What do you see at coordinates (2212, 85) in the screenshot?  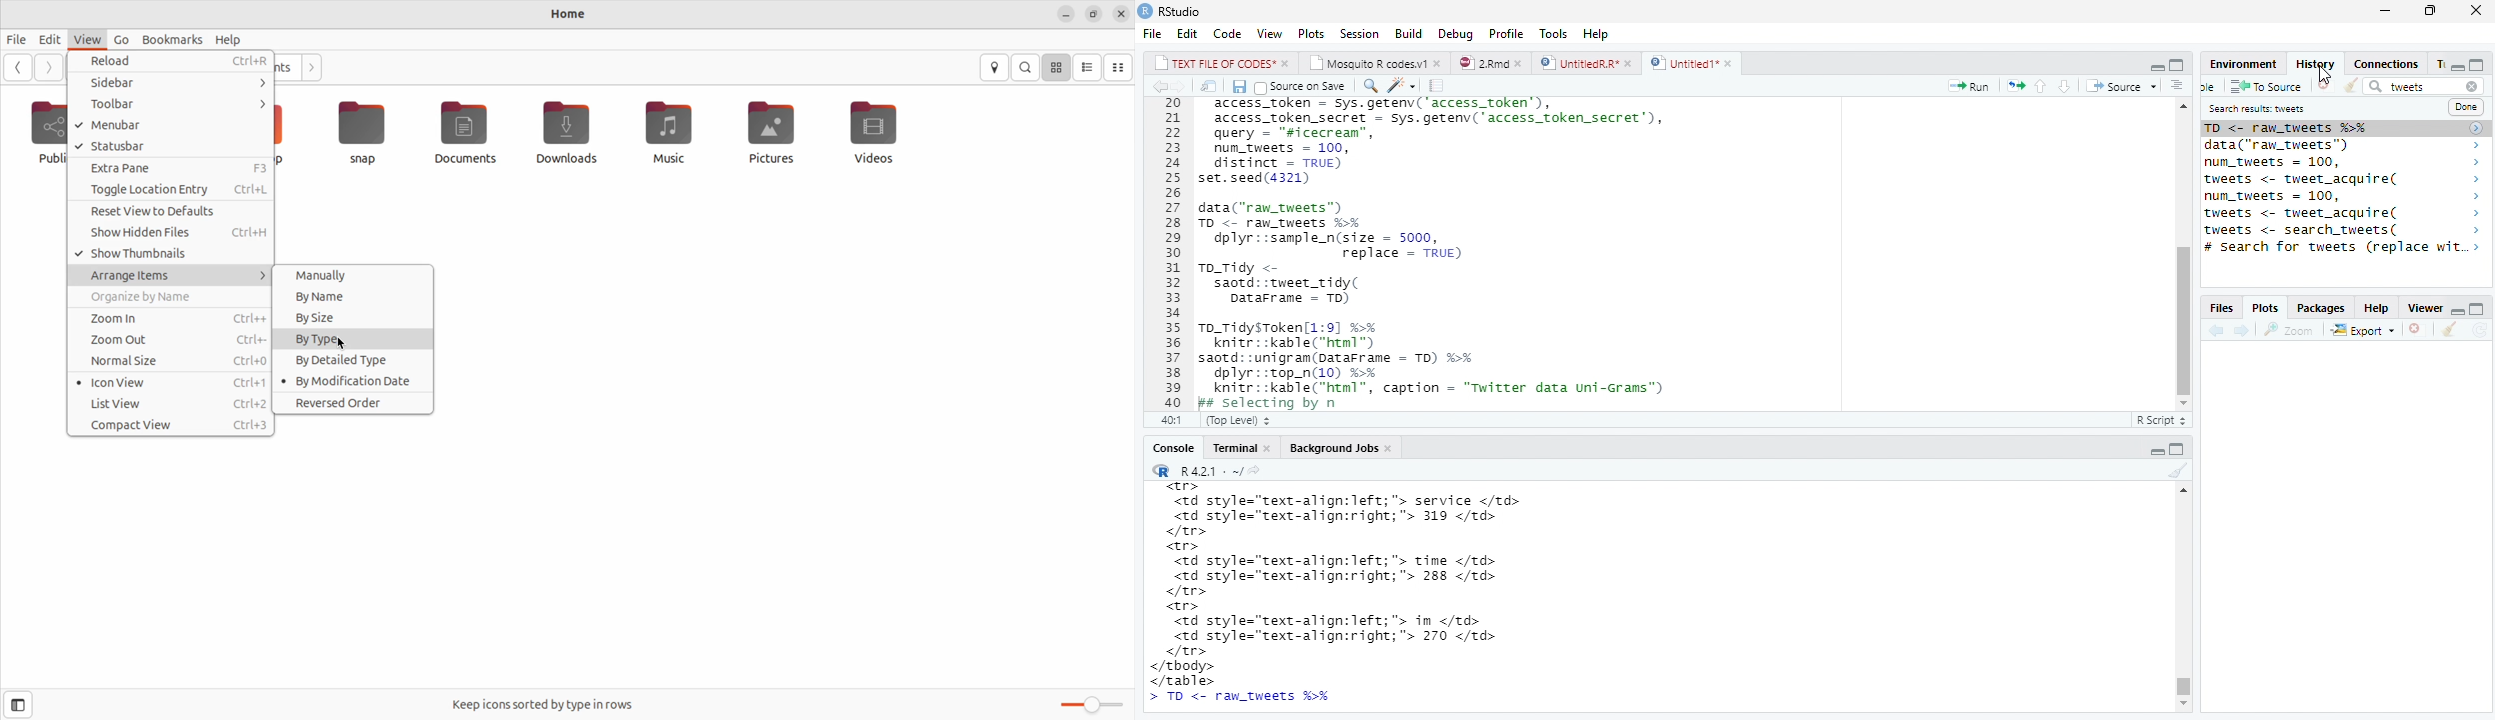 I see `new` at bounding box center [2212, 85].